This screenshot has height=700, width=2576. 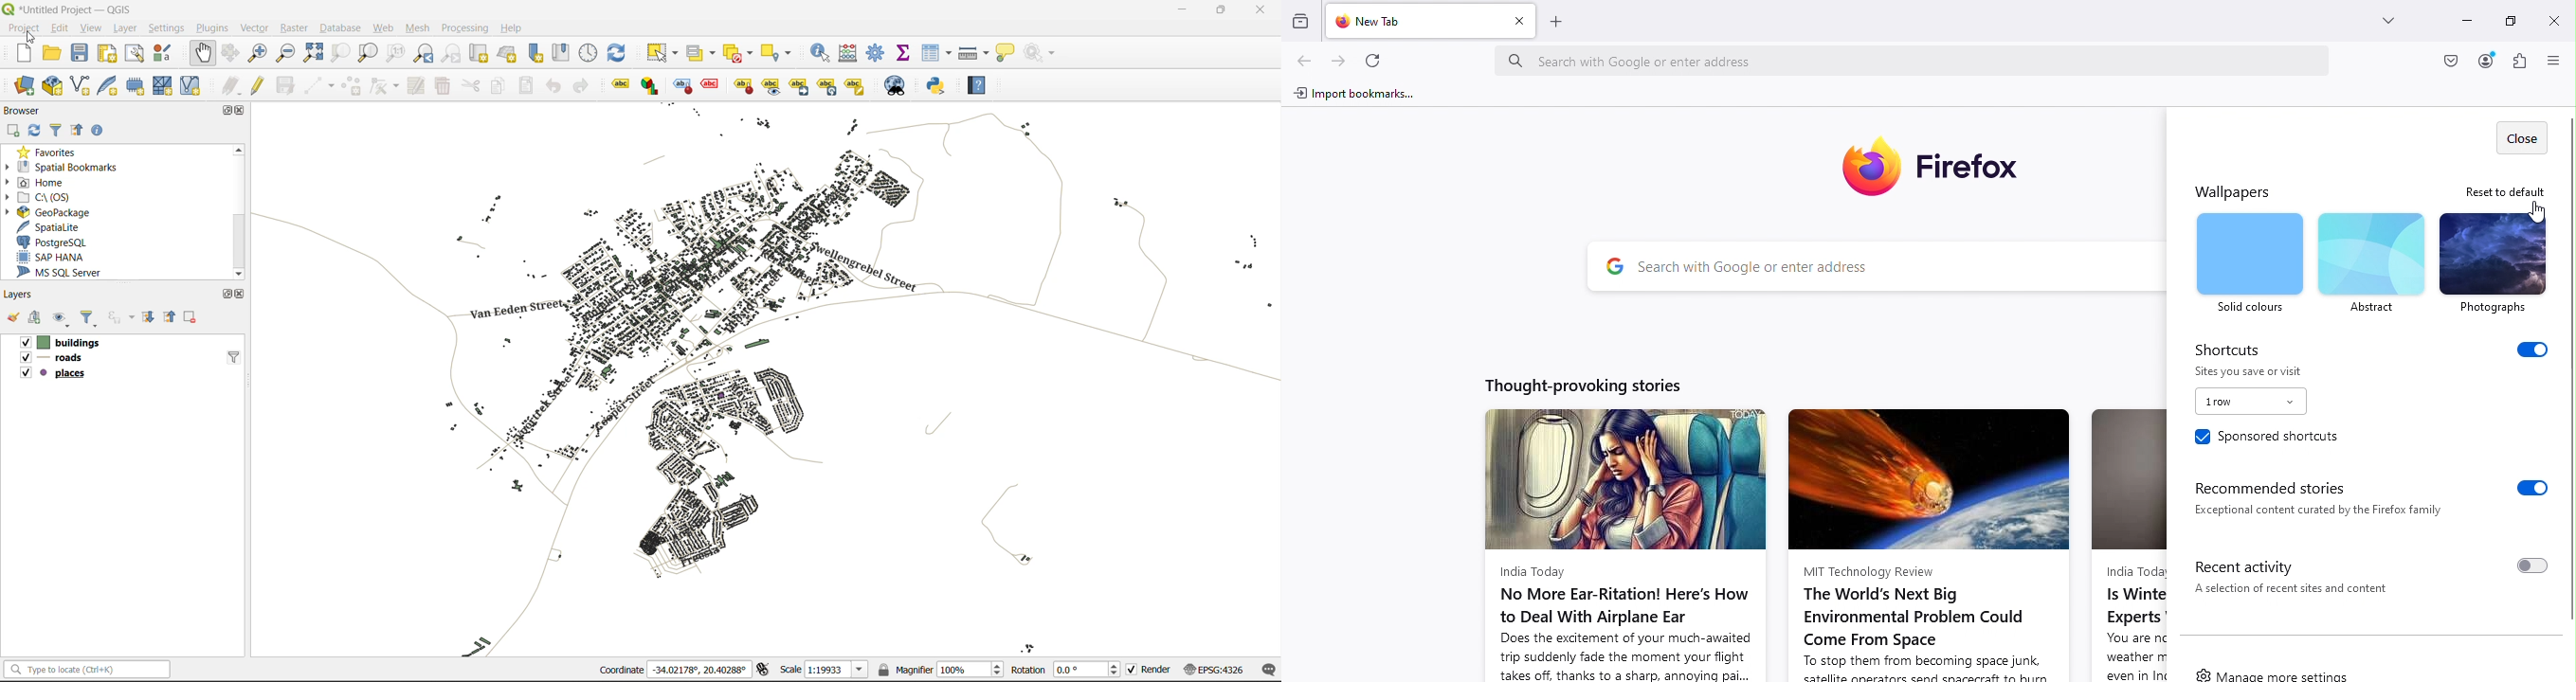 I want to click on maximize, so click(x=227, y=294).